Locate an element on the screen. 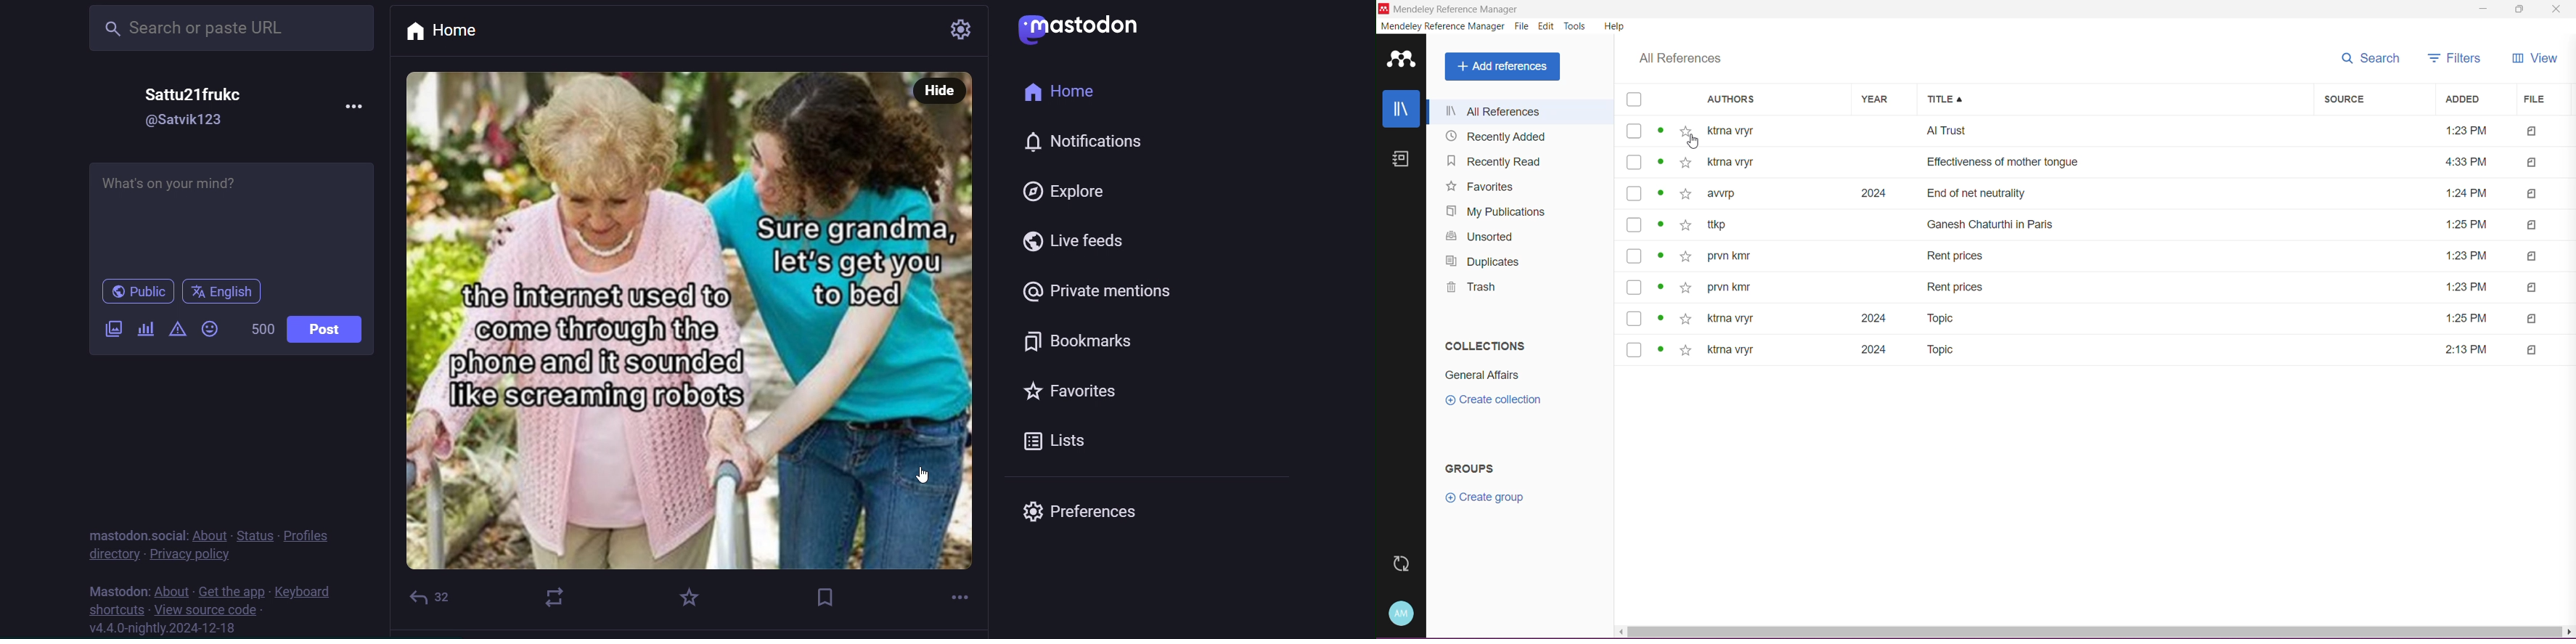 This screenshot has width=2576, height=644. preferences is located at coordinates (1089, 512).